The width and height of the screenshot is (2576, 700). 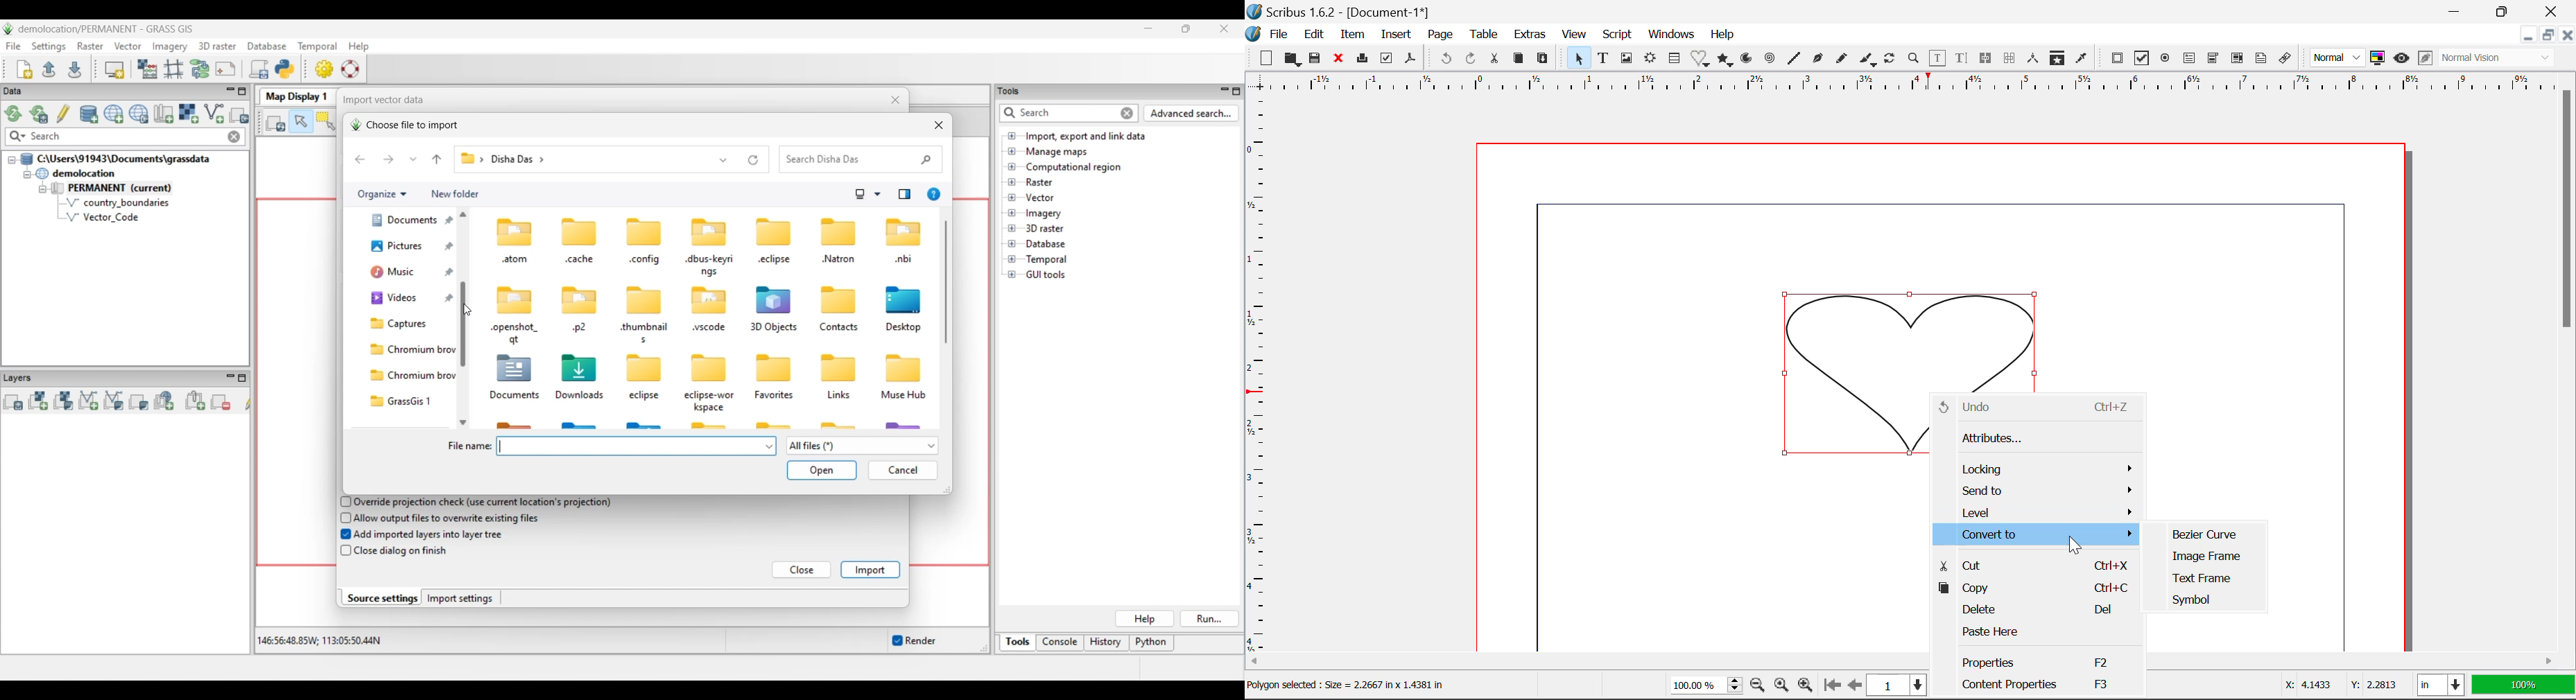 What do you see at coordinates (2011, 58) in the screenshot?
I see `Delink Text Frames` at bounding box center [2011, 58].